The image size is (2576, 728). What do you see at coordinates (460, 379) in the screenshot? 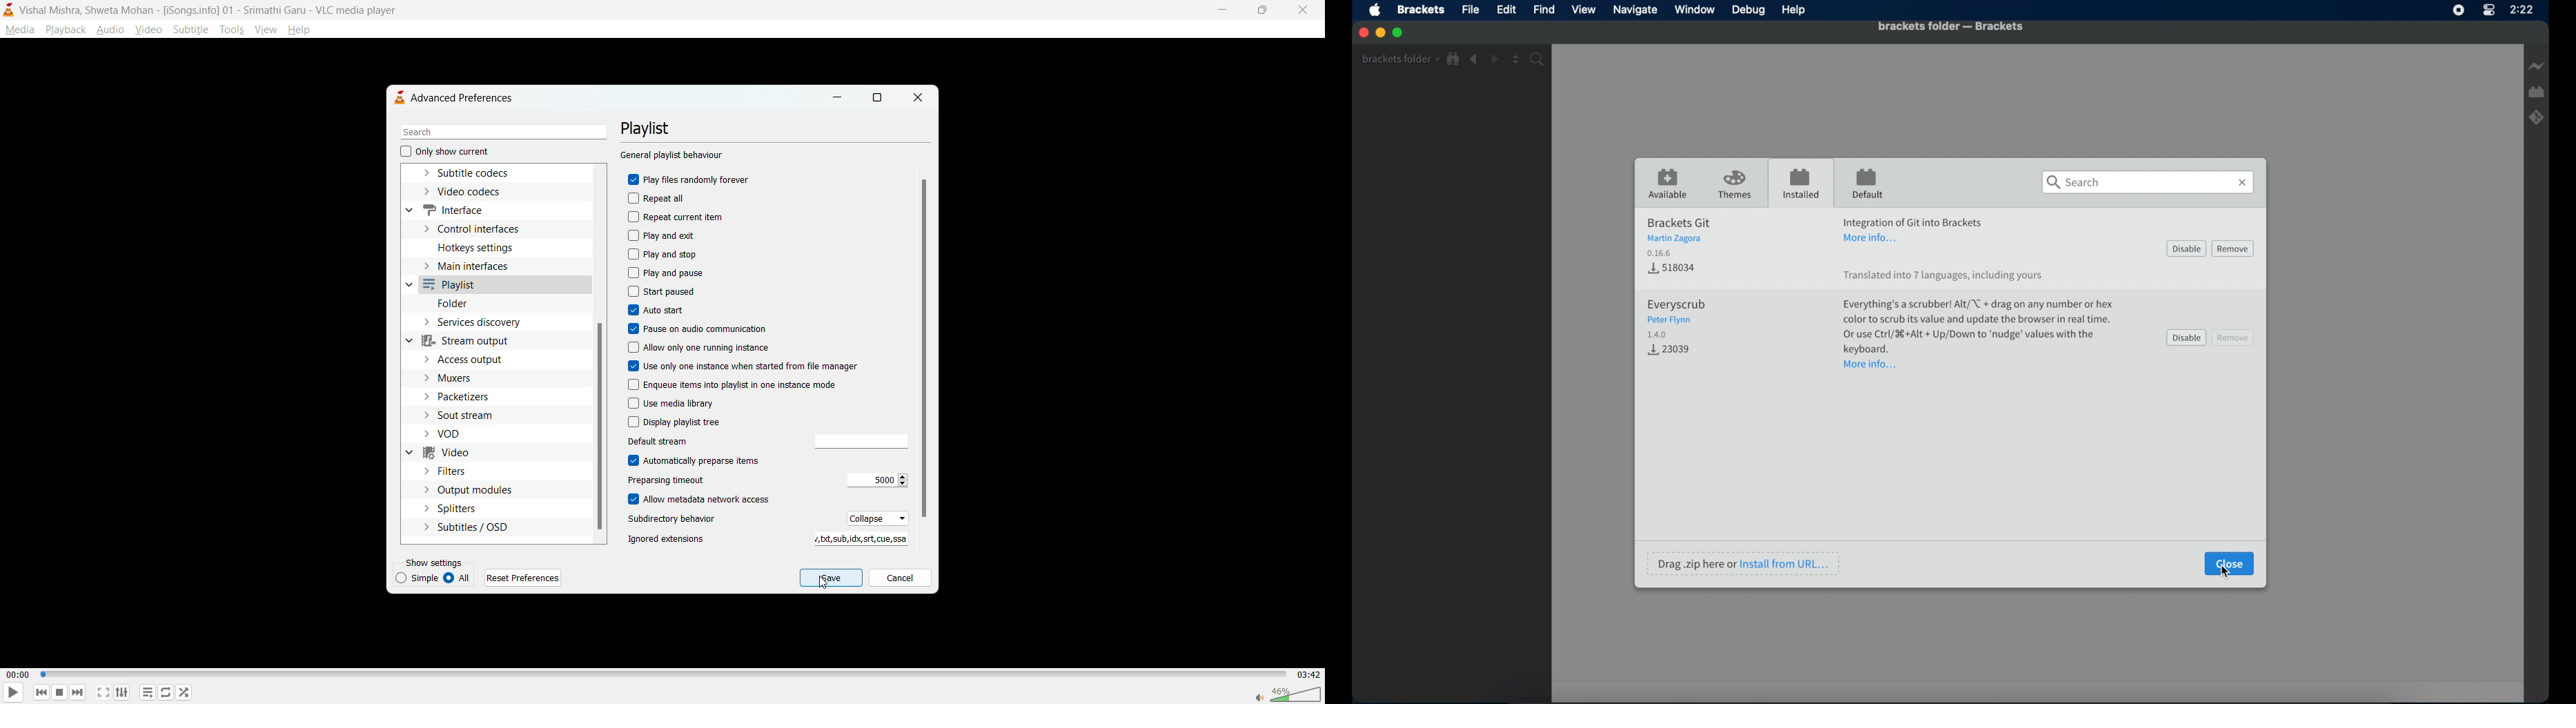
I see `muxers` at bounding box center [460, 379].